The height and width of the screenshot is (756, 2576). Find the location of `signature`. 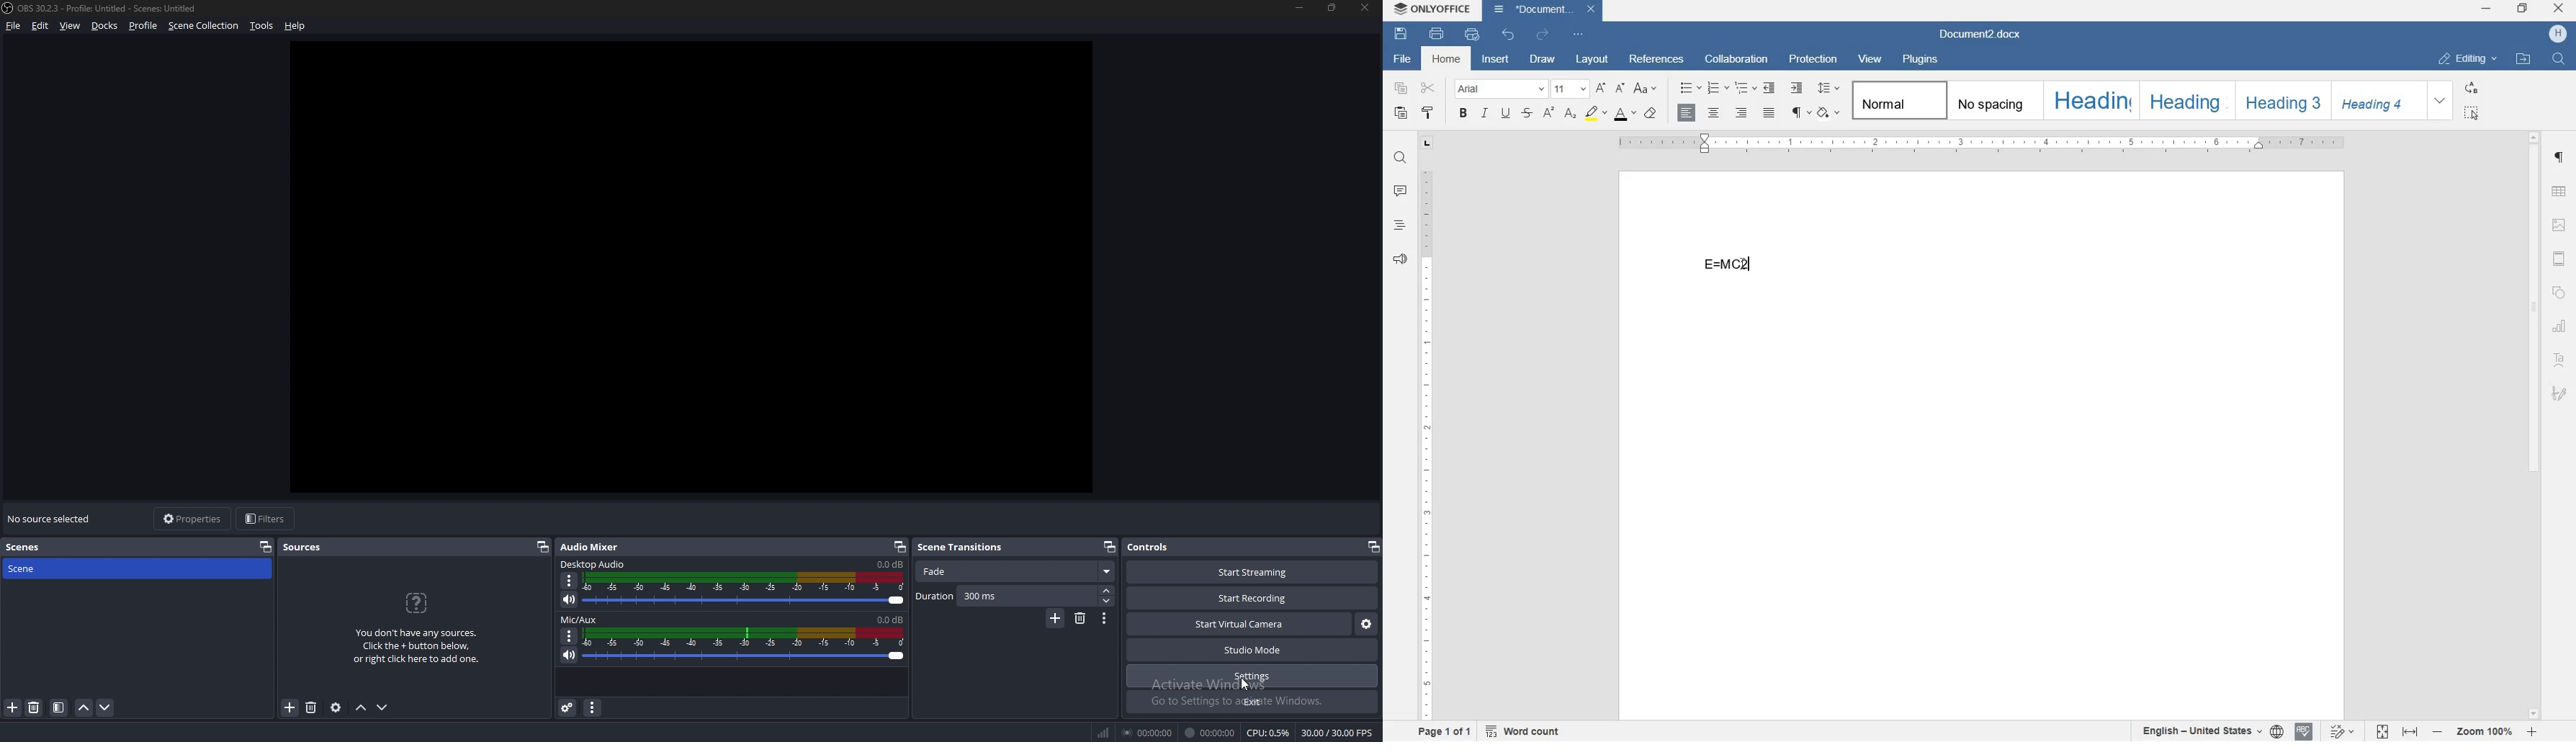

signature is located at coordinates (2561, 395).